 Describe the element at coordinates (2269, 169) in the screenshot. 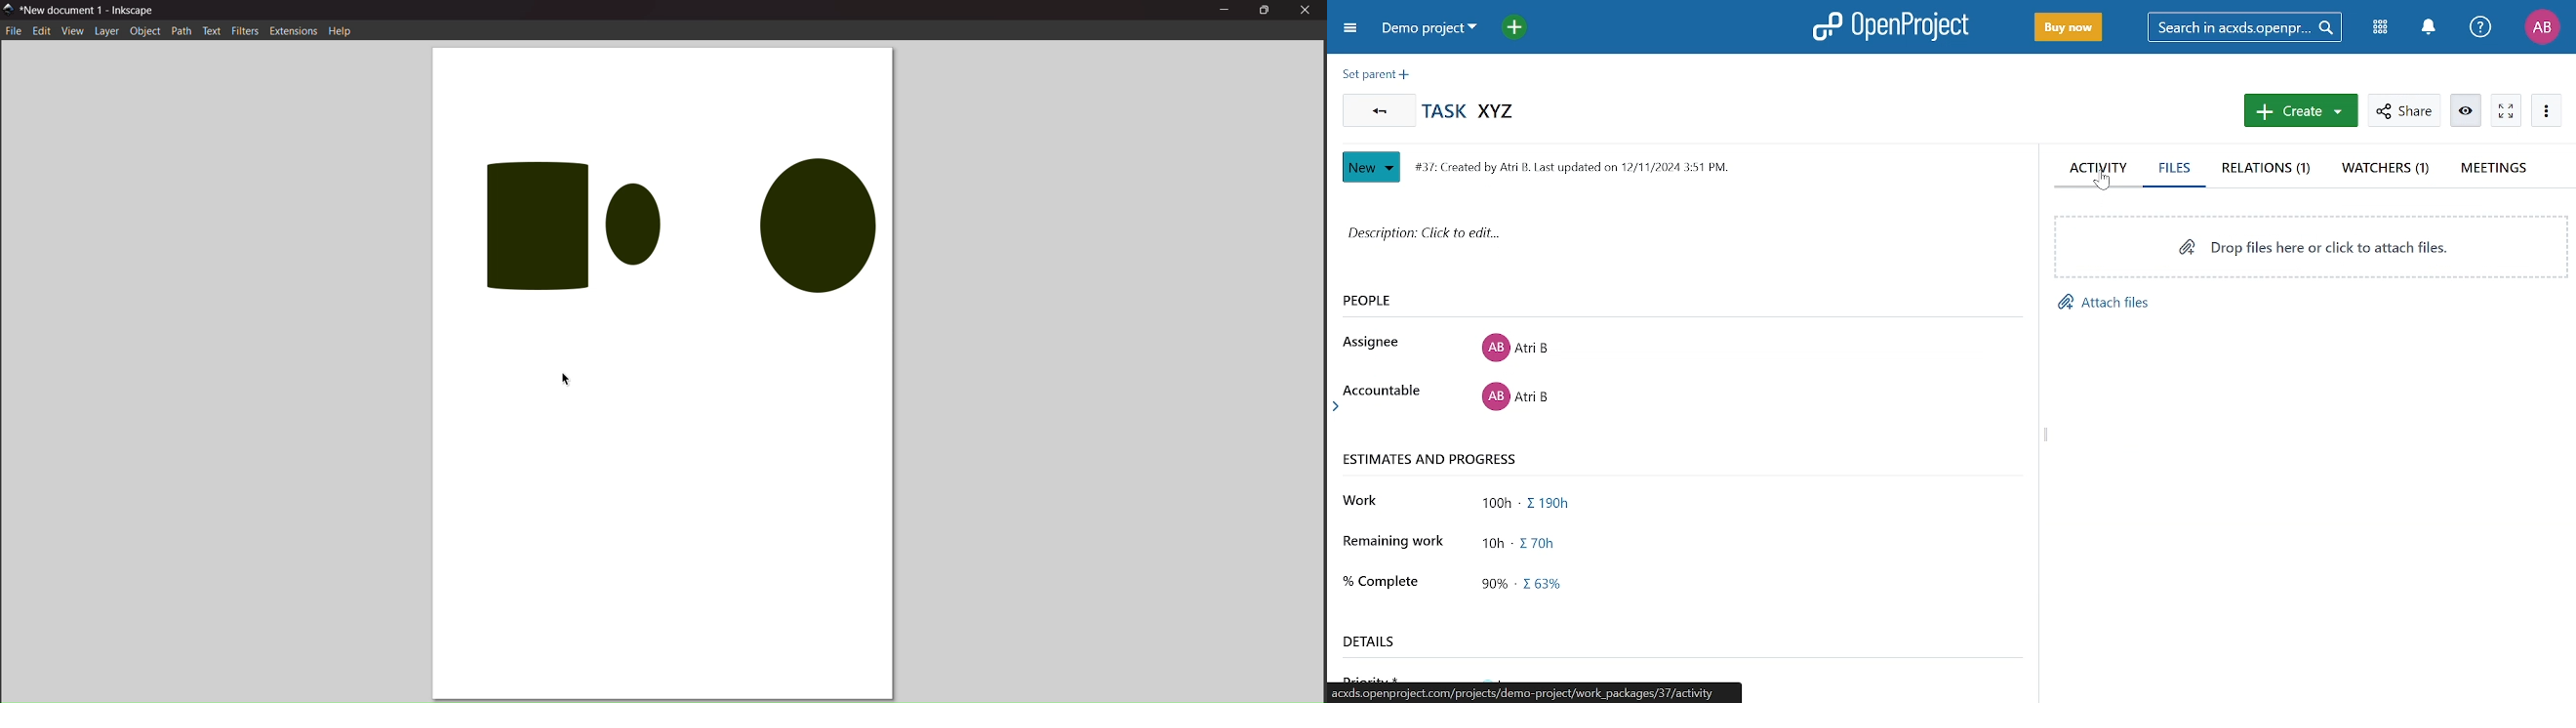

I see `Relations` at that location.